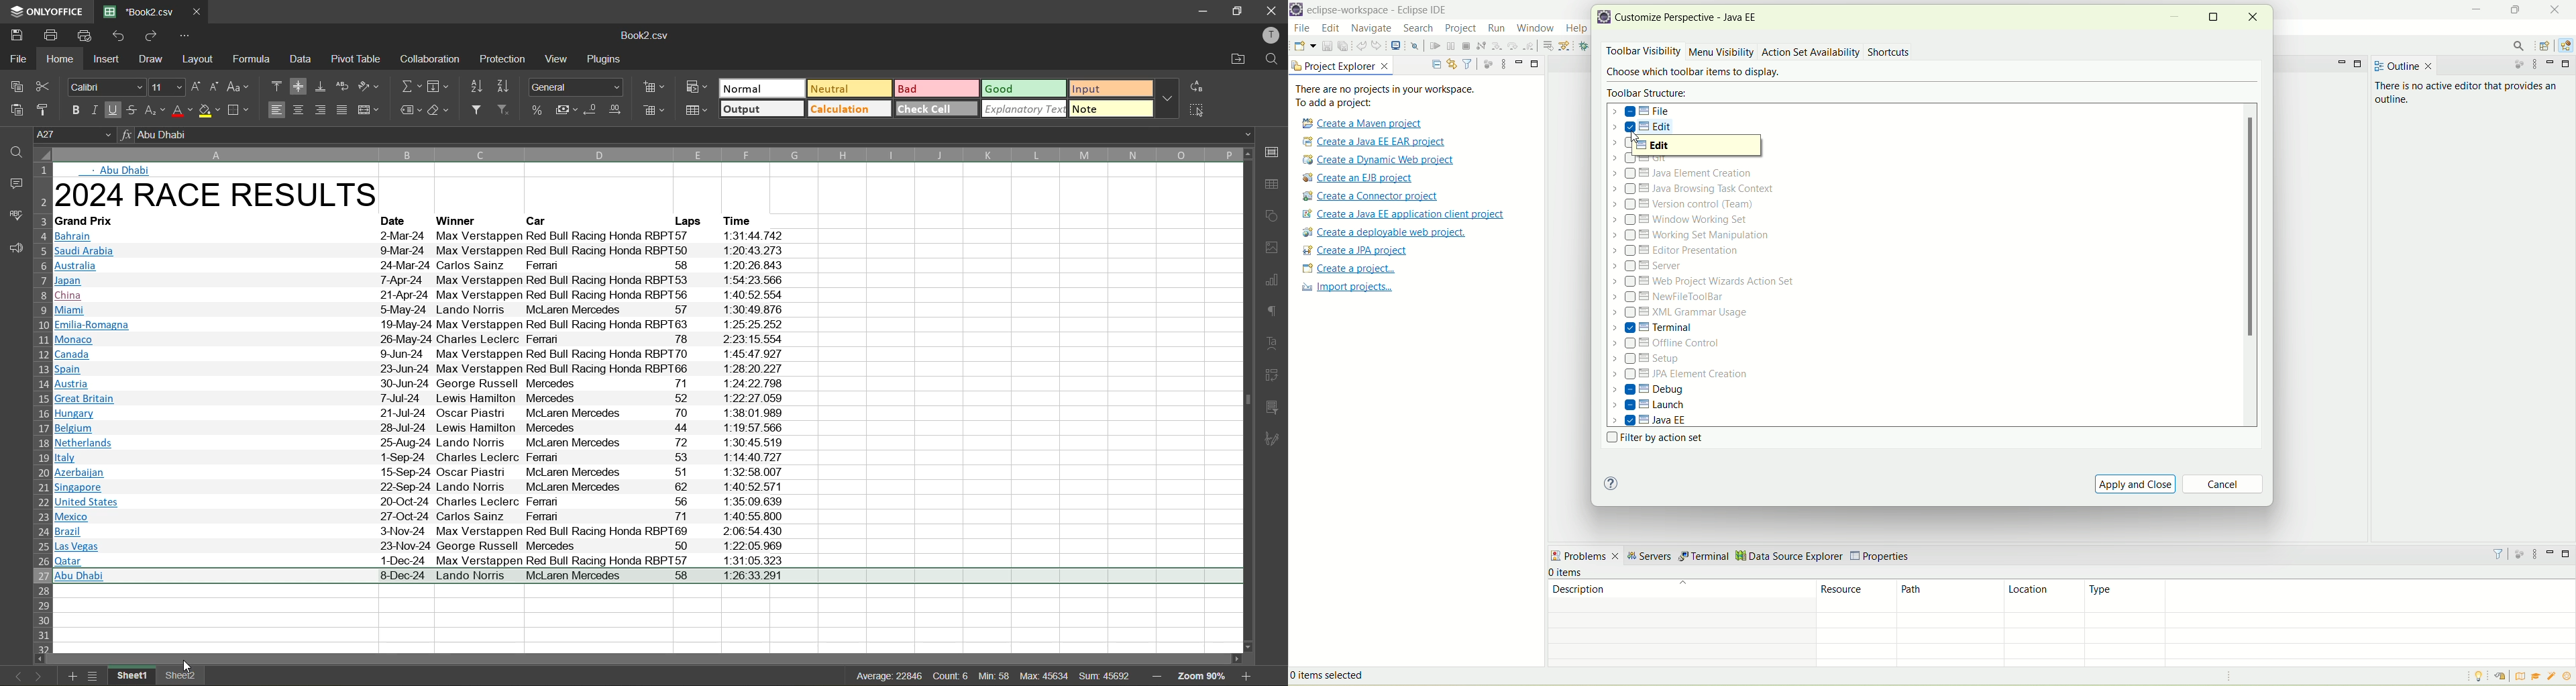 This screenshot has height=700, width=2576. I want to click on borders, so click(240, 110).